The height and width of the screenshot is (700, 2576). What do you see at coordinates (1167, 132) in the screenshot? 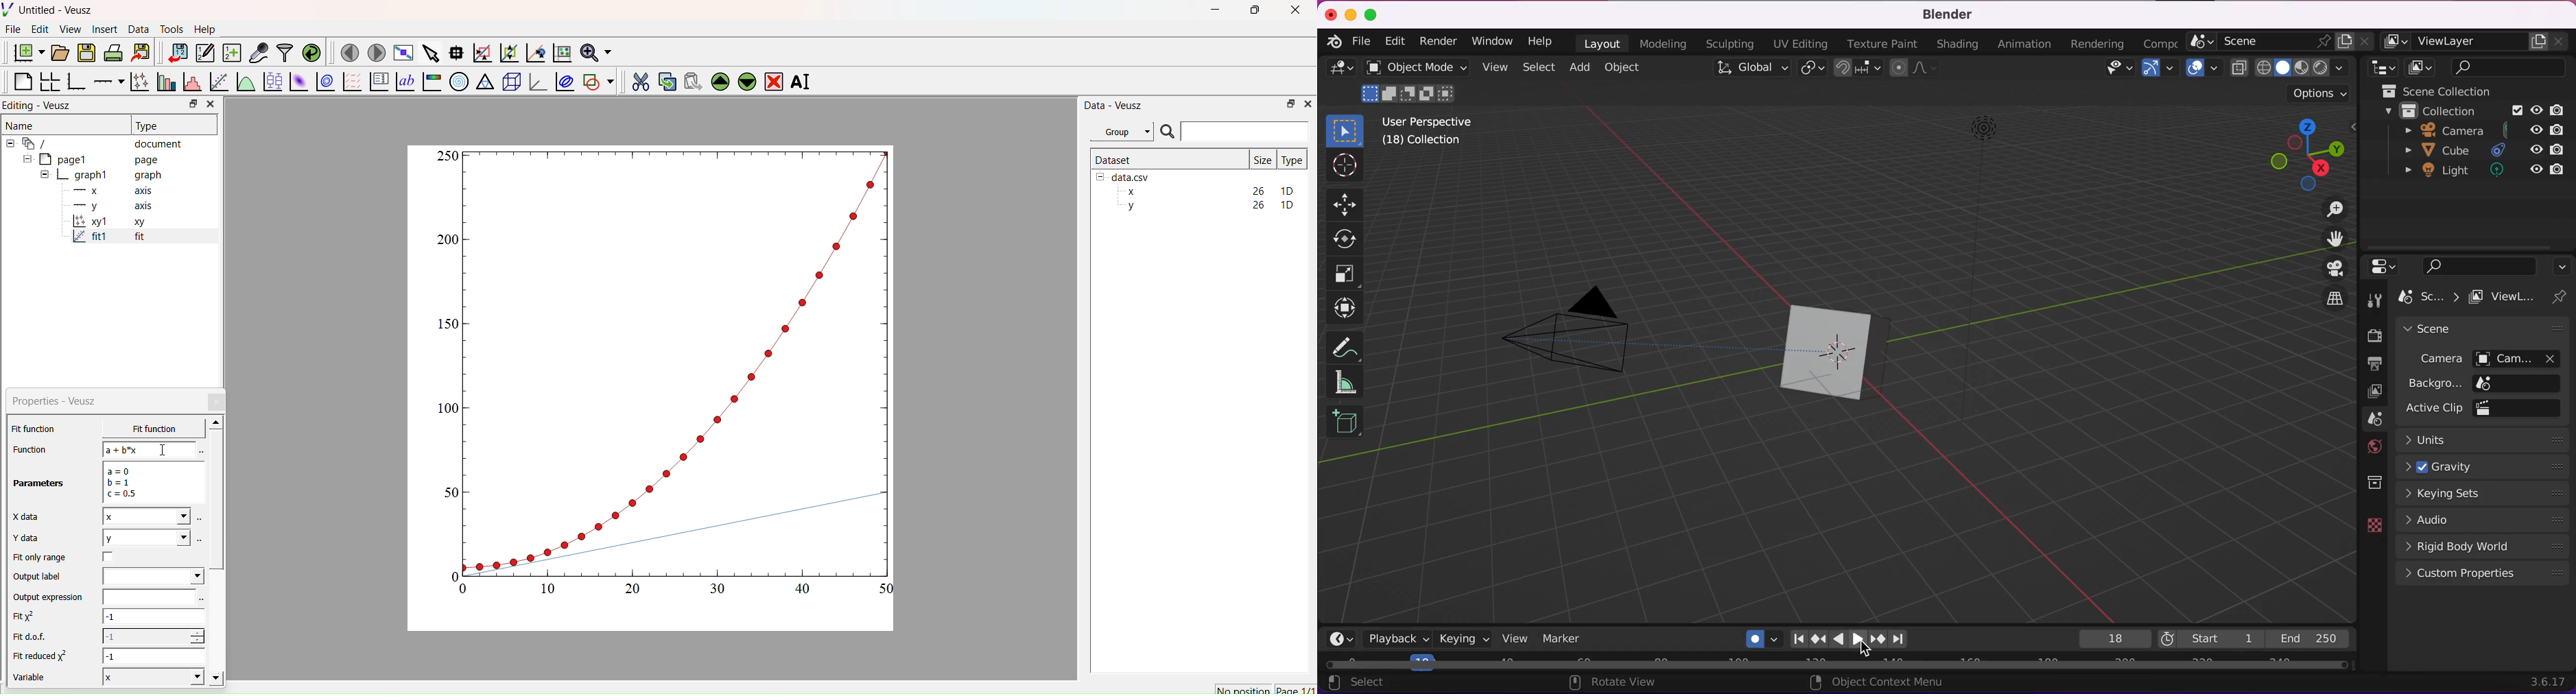
I see `Search` at bounding box center [1167, 132].